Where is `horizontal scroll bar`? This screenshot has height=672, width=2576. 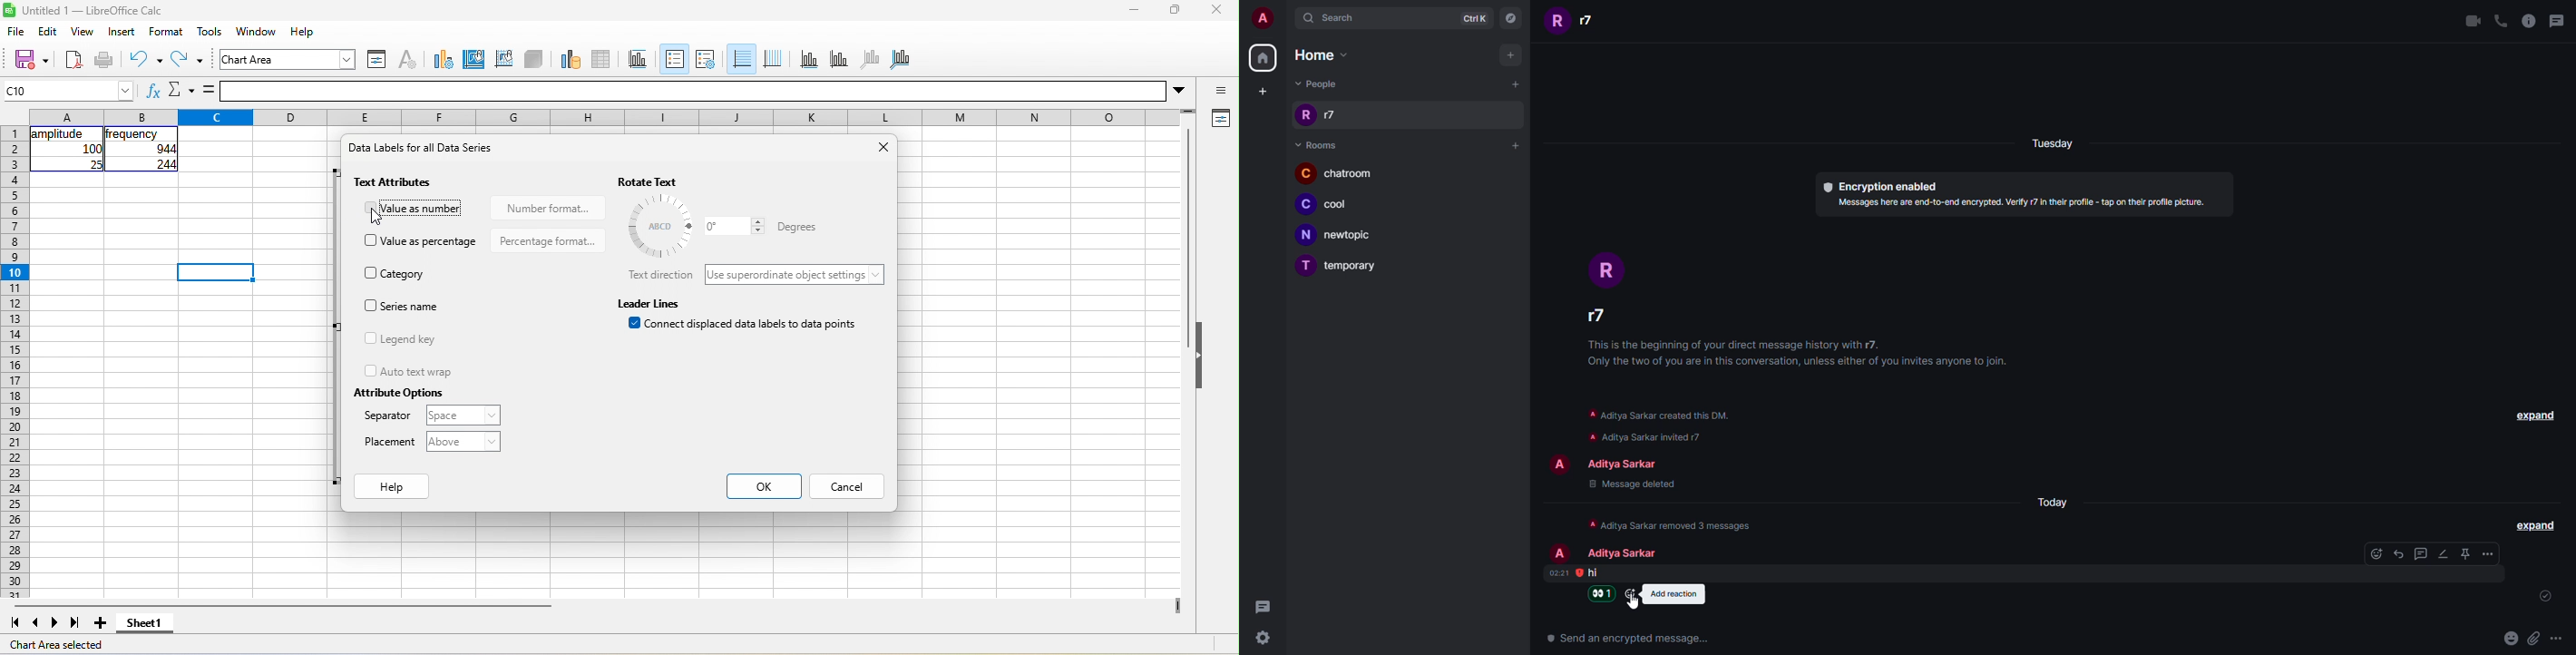
horizontal scroll bar is located at coordinates (282, 606).